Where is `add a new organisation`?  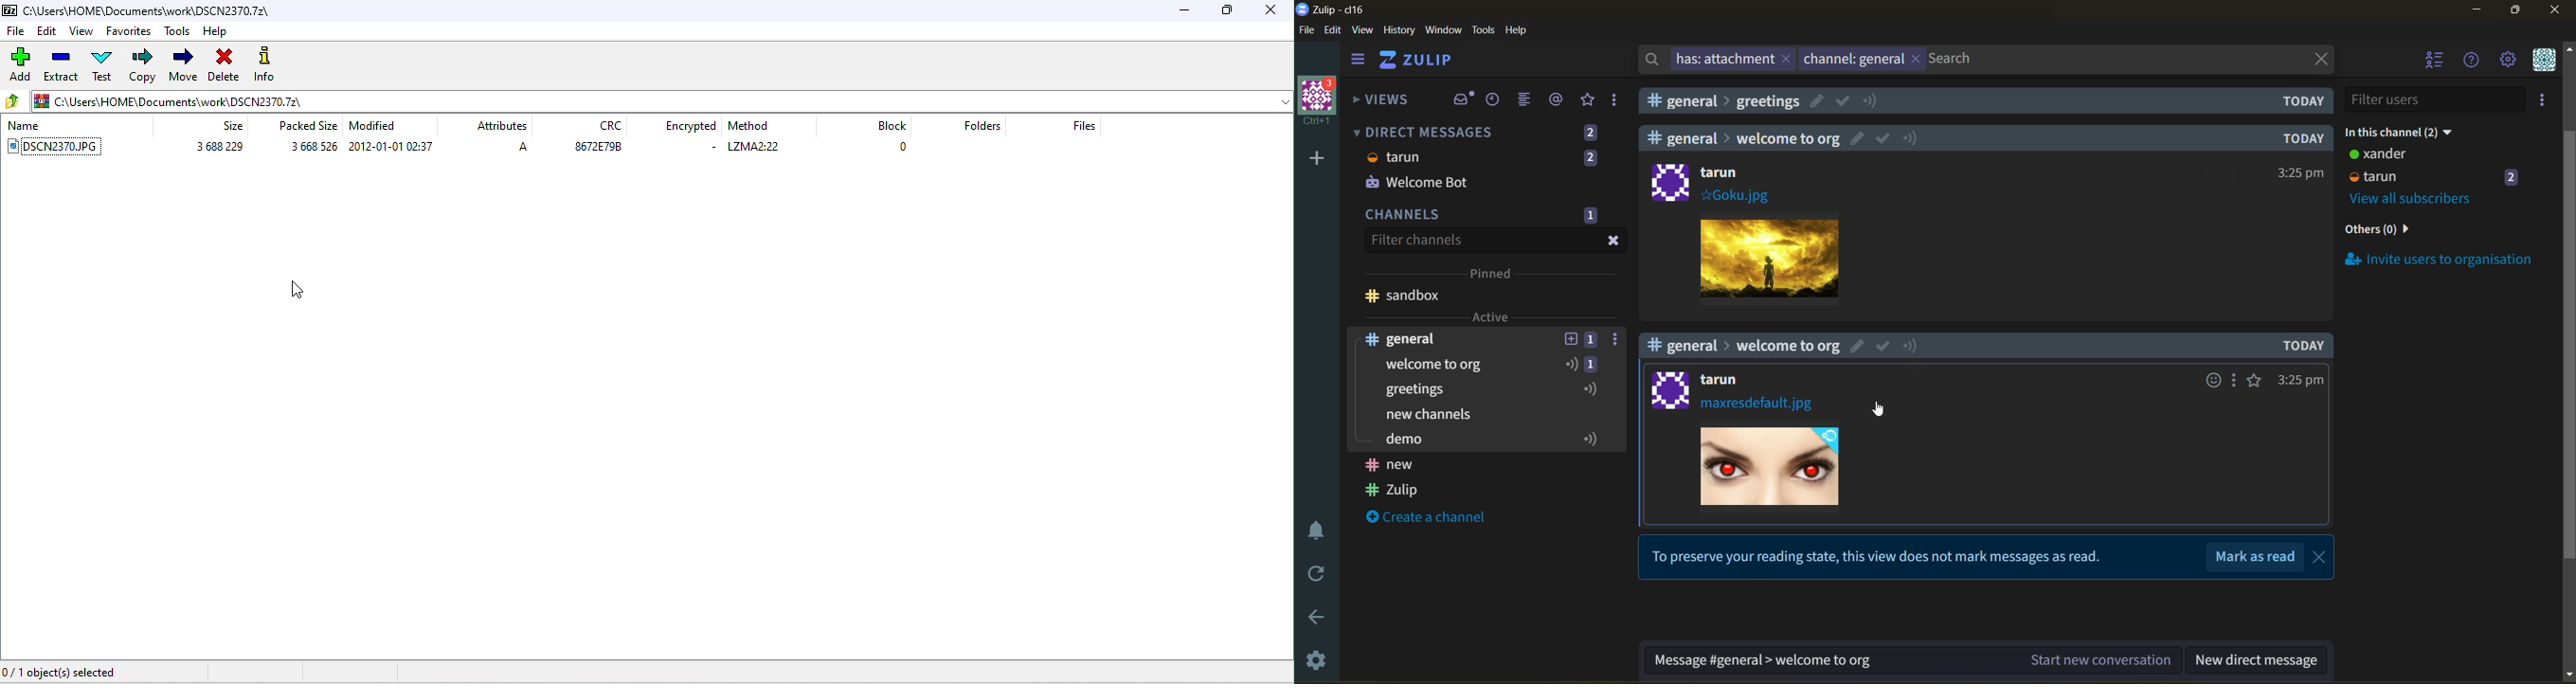 add a new organisation is located at coordinates (1318, 158).